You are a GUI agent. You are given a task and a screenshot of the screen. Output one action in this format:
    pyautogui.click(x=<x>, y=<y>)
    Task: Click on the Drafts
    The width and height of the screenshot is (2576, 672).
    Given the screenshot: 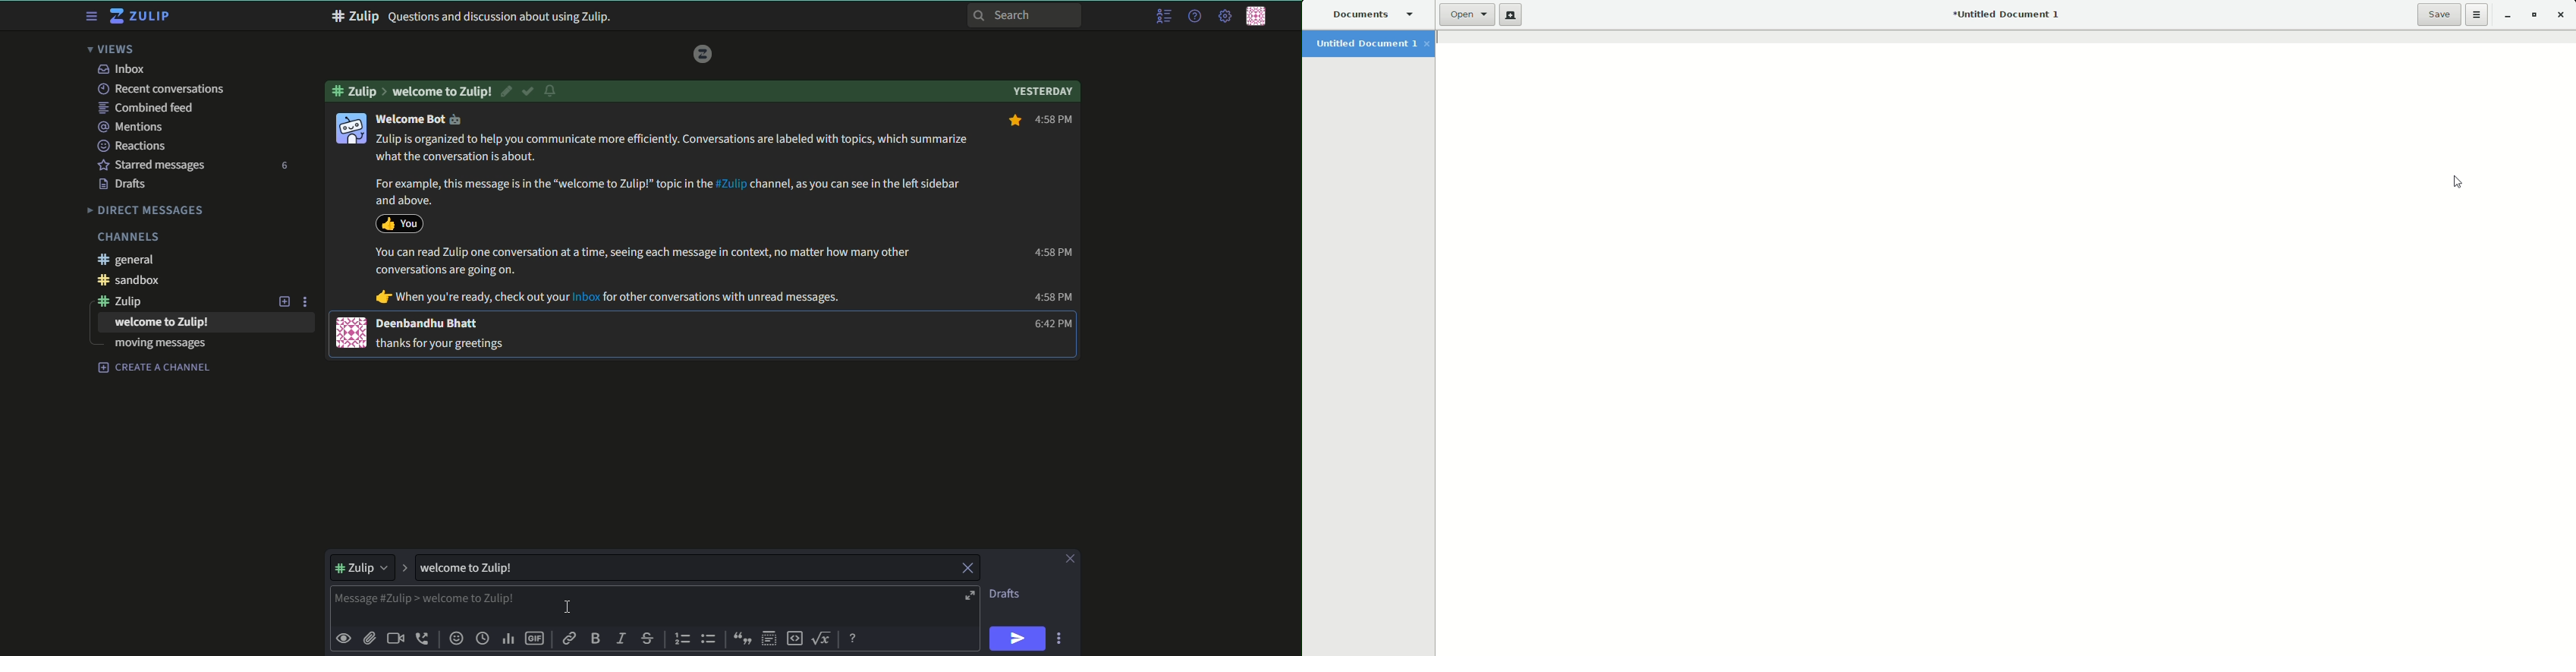 What is the action you would take?
    pyautogui.click(x=1006, y=594)
    